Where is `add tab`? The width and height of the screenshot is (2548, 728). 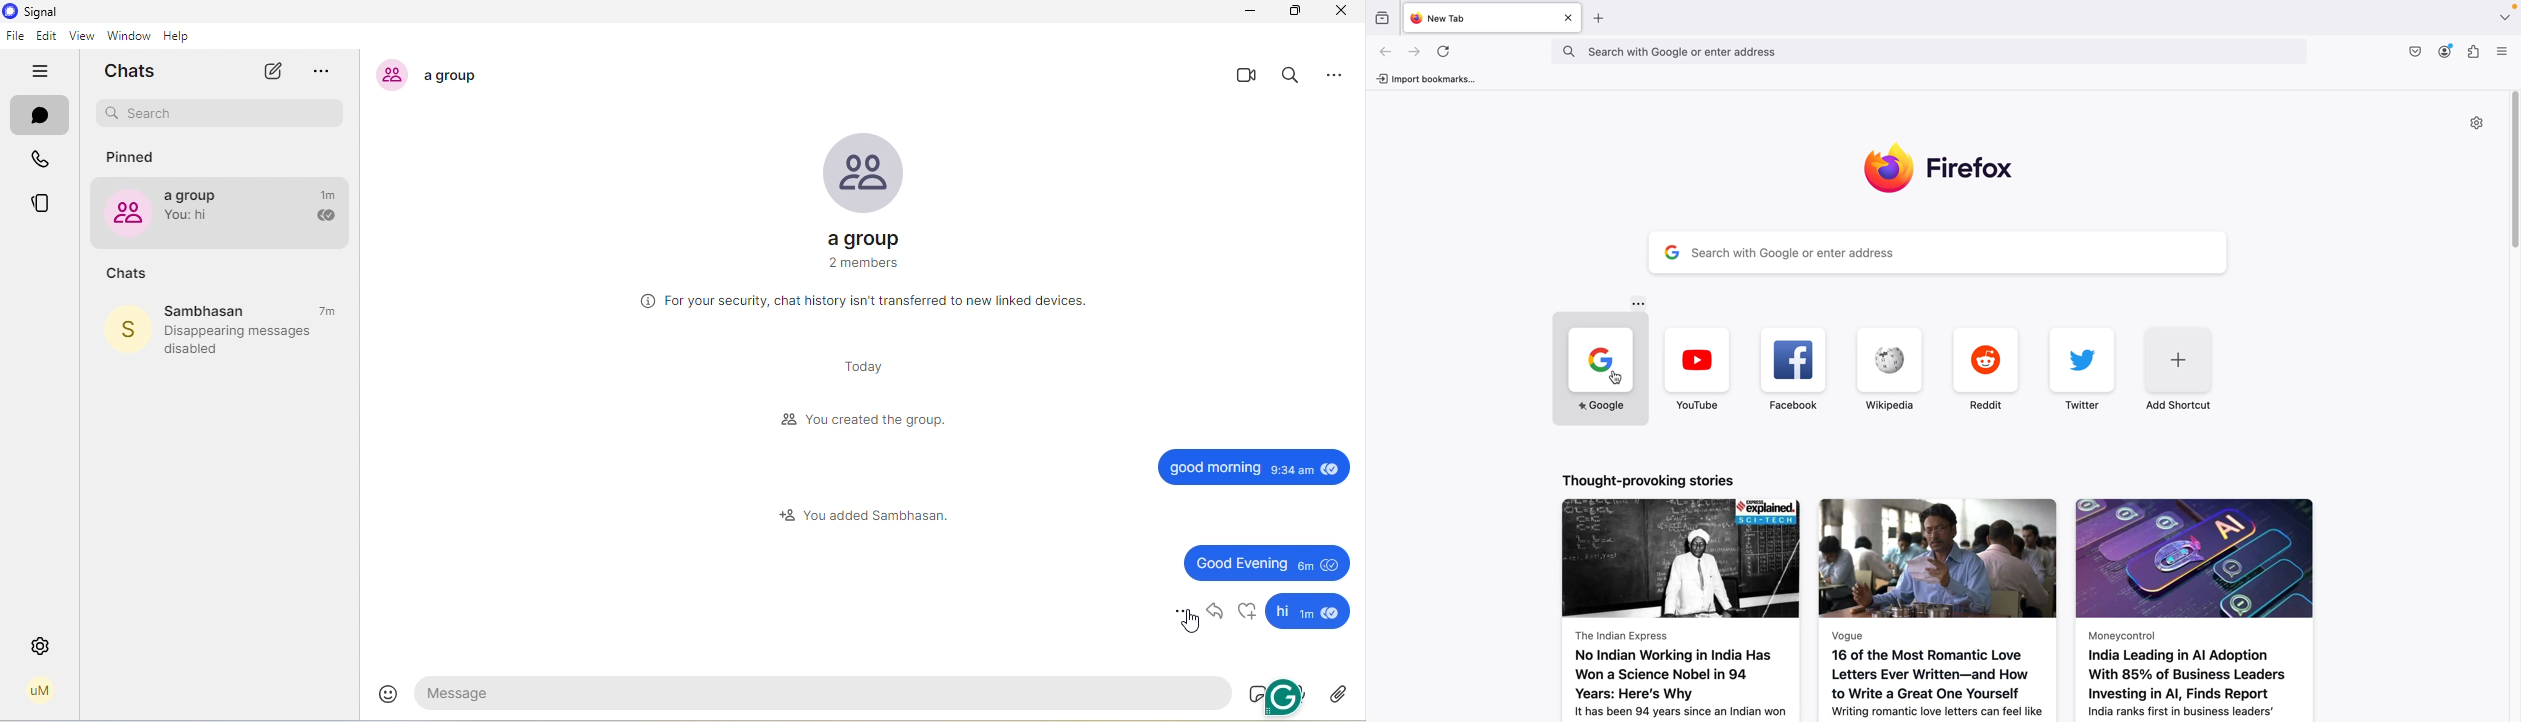 add tab is located at coordinates (1600, 18).